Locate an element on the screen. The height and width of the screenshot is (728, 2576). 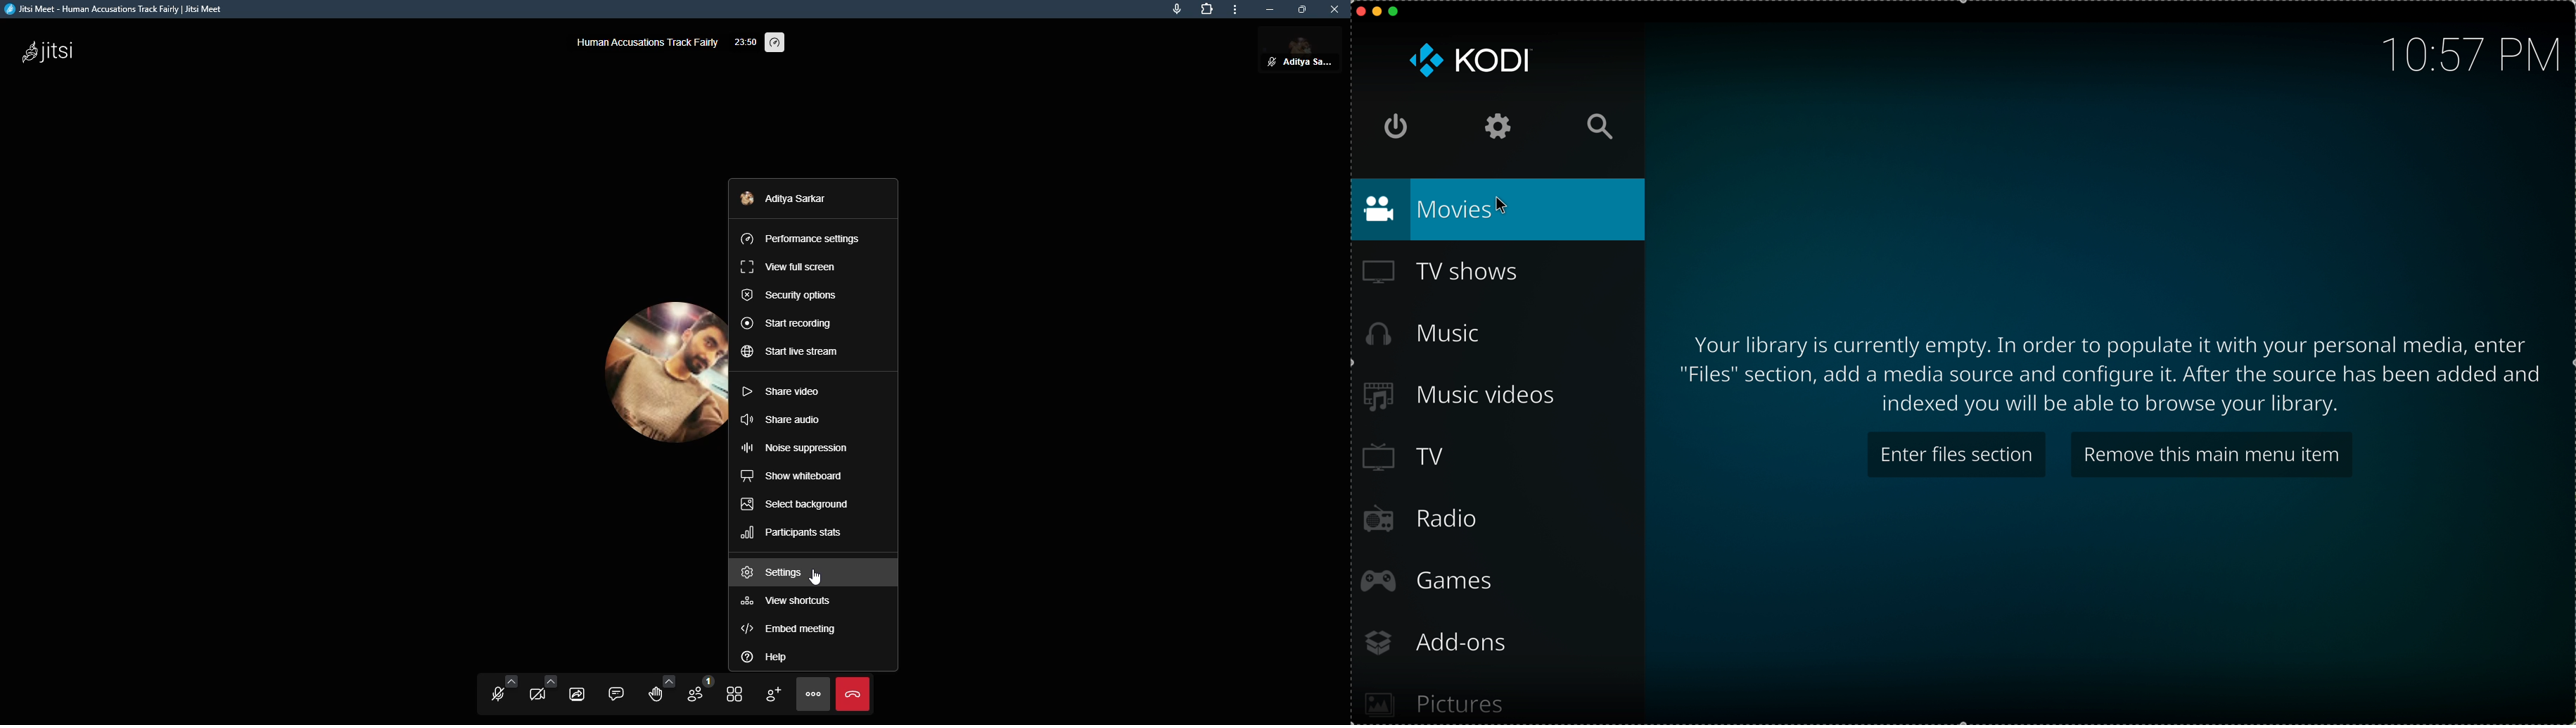
start live stream is located at coordinates (791, 353).